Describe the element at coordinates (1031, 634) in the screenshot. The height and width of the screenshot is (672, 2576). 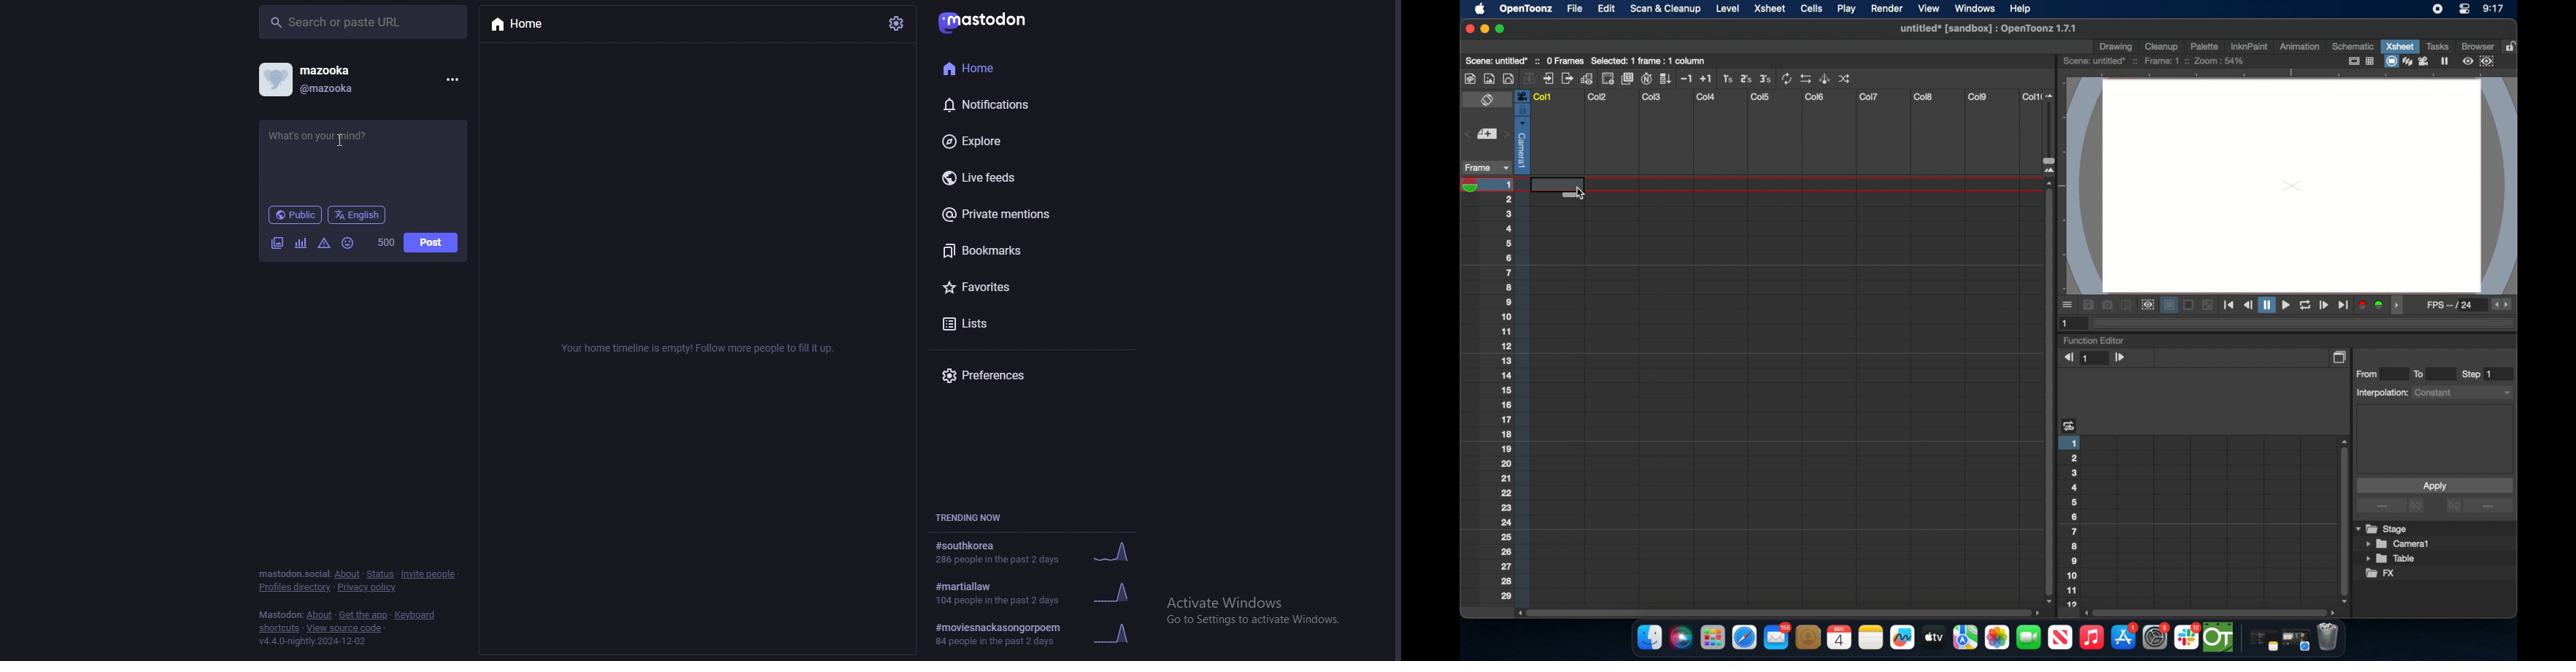
I see `trending` at that location.